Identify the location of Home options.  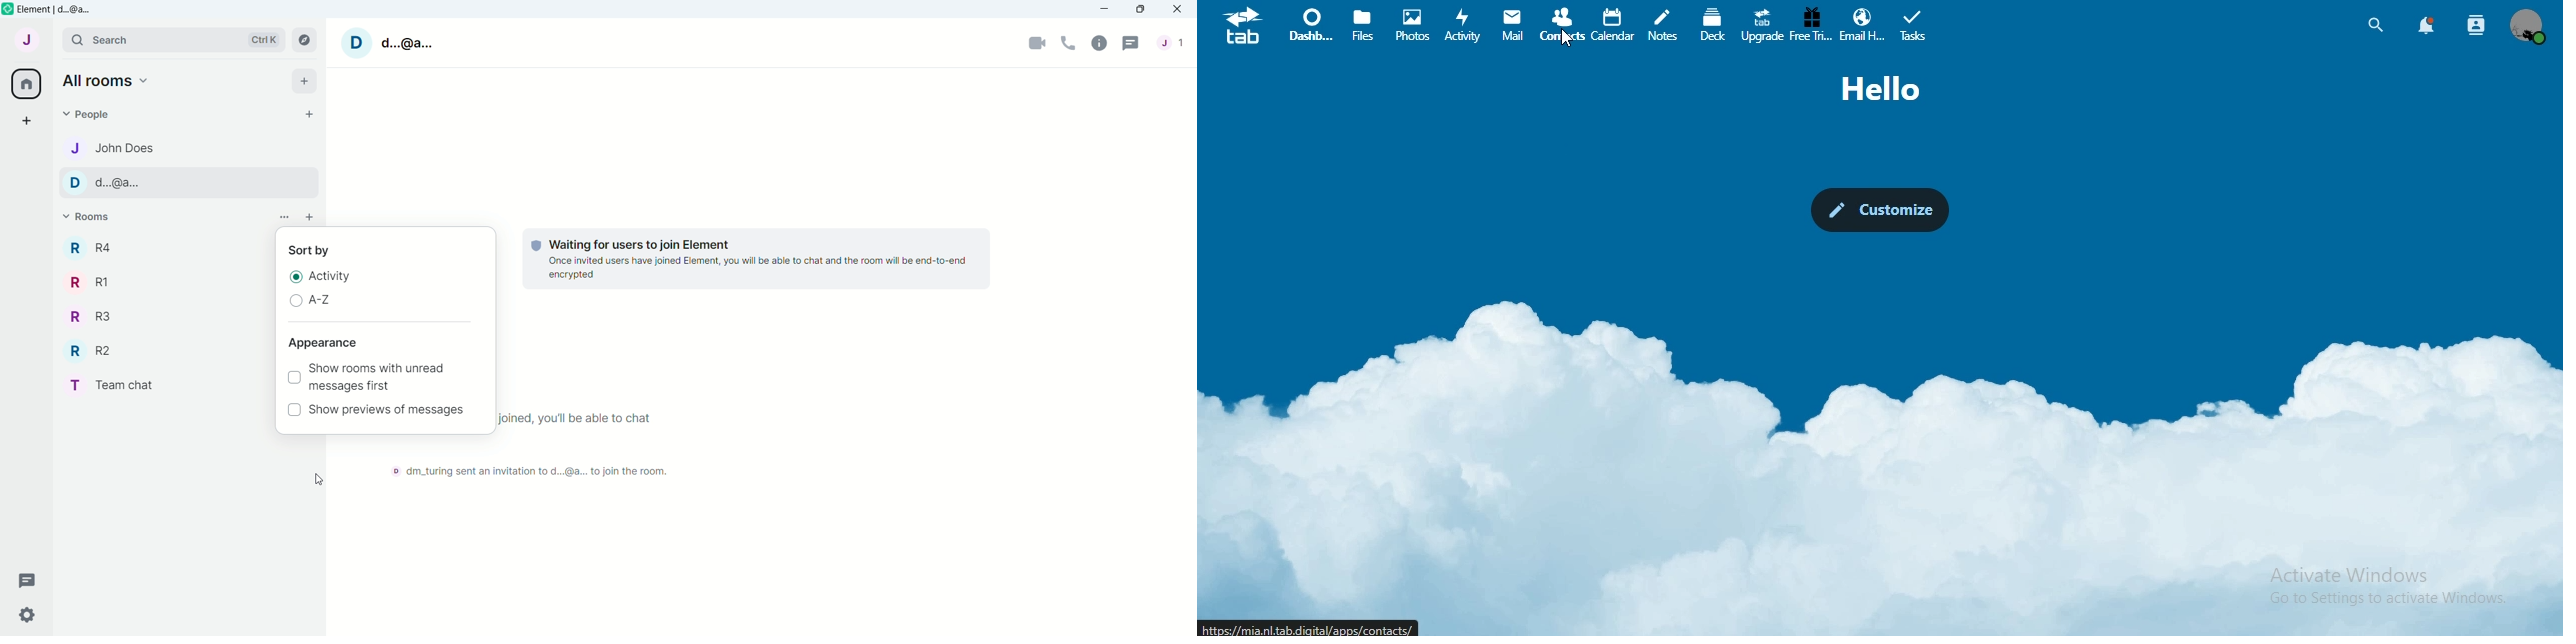
(110, 80).